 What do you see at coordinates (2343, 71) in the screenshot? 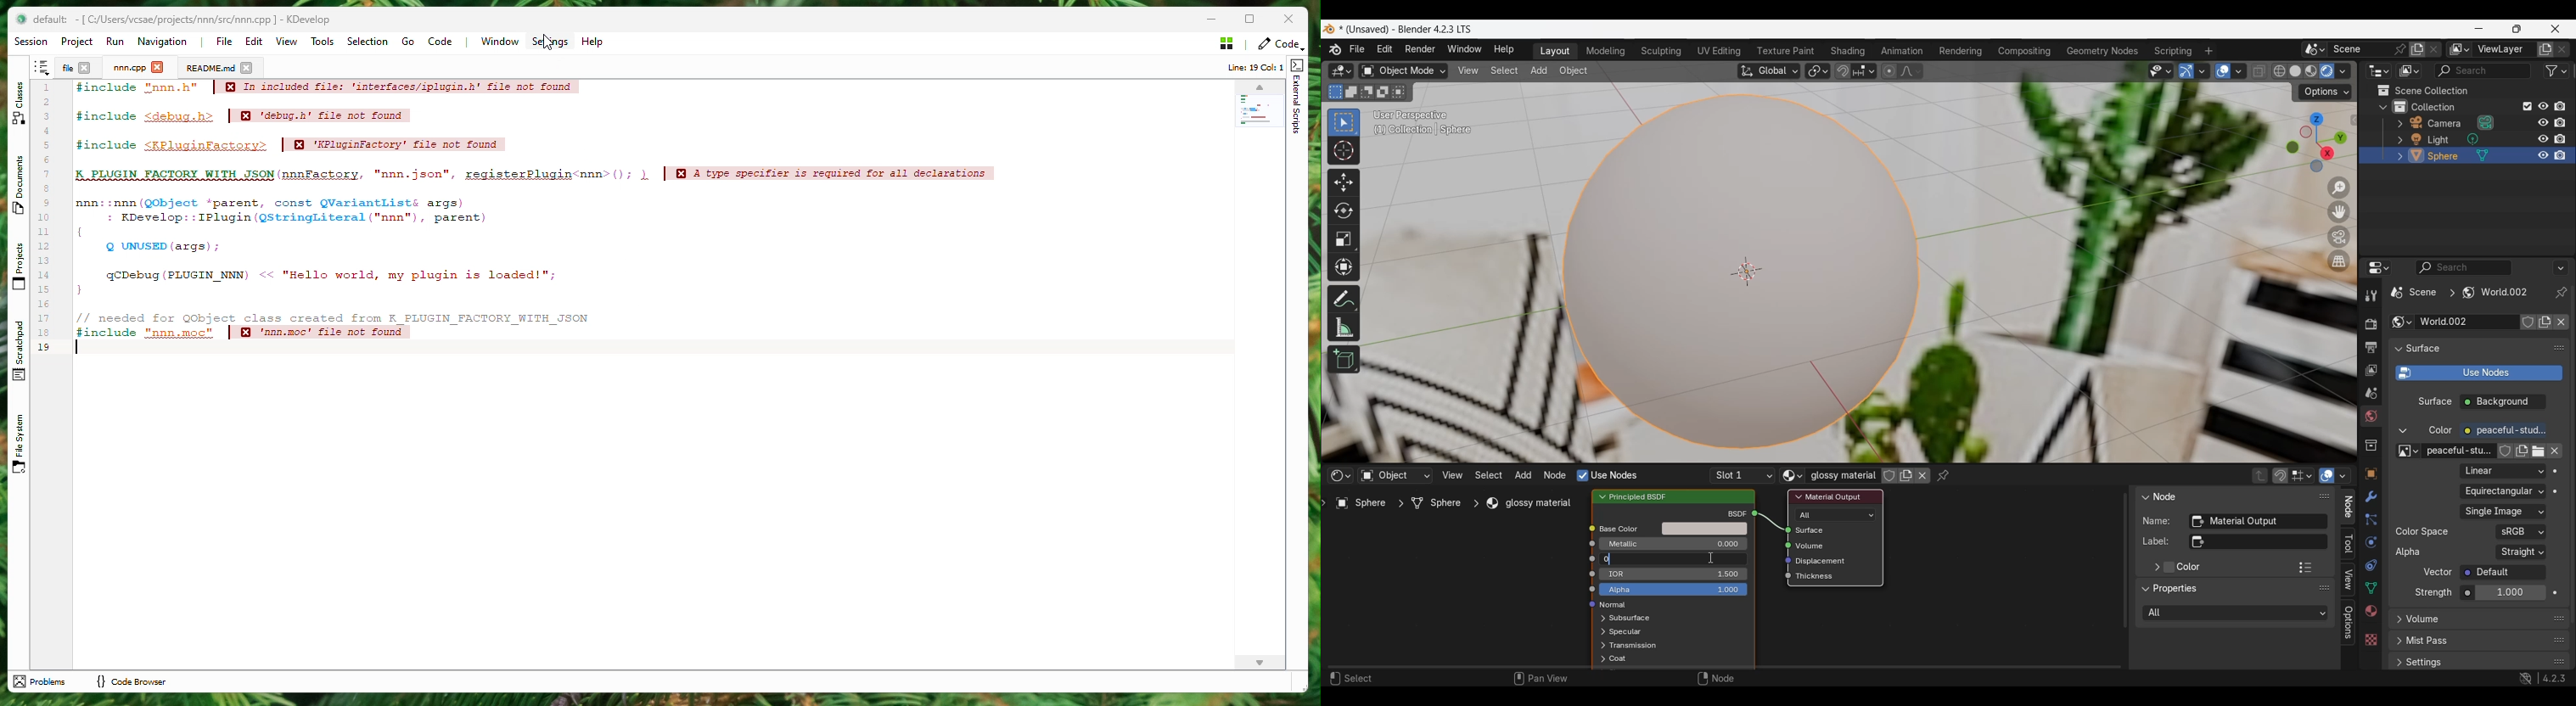
I see `Viewport shading options` at bounding box center [2343, 71].